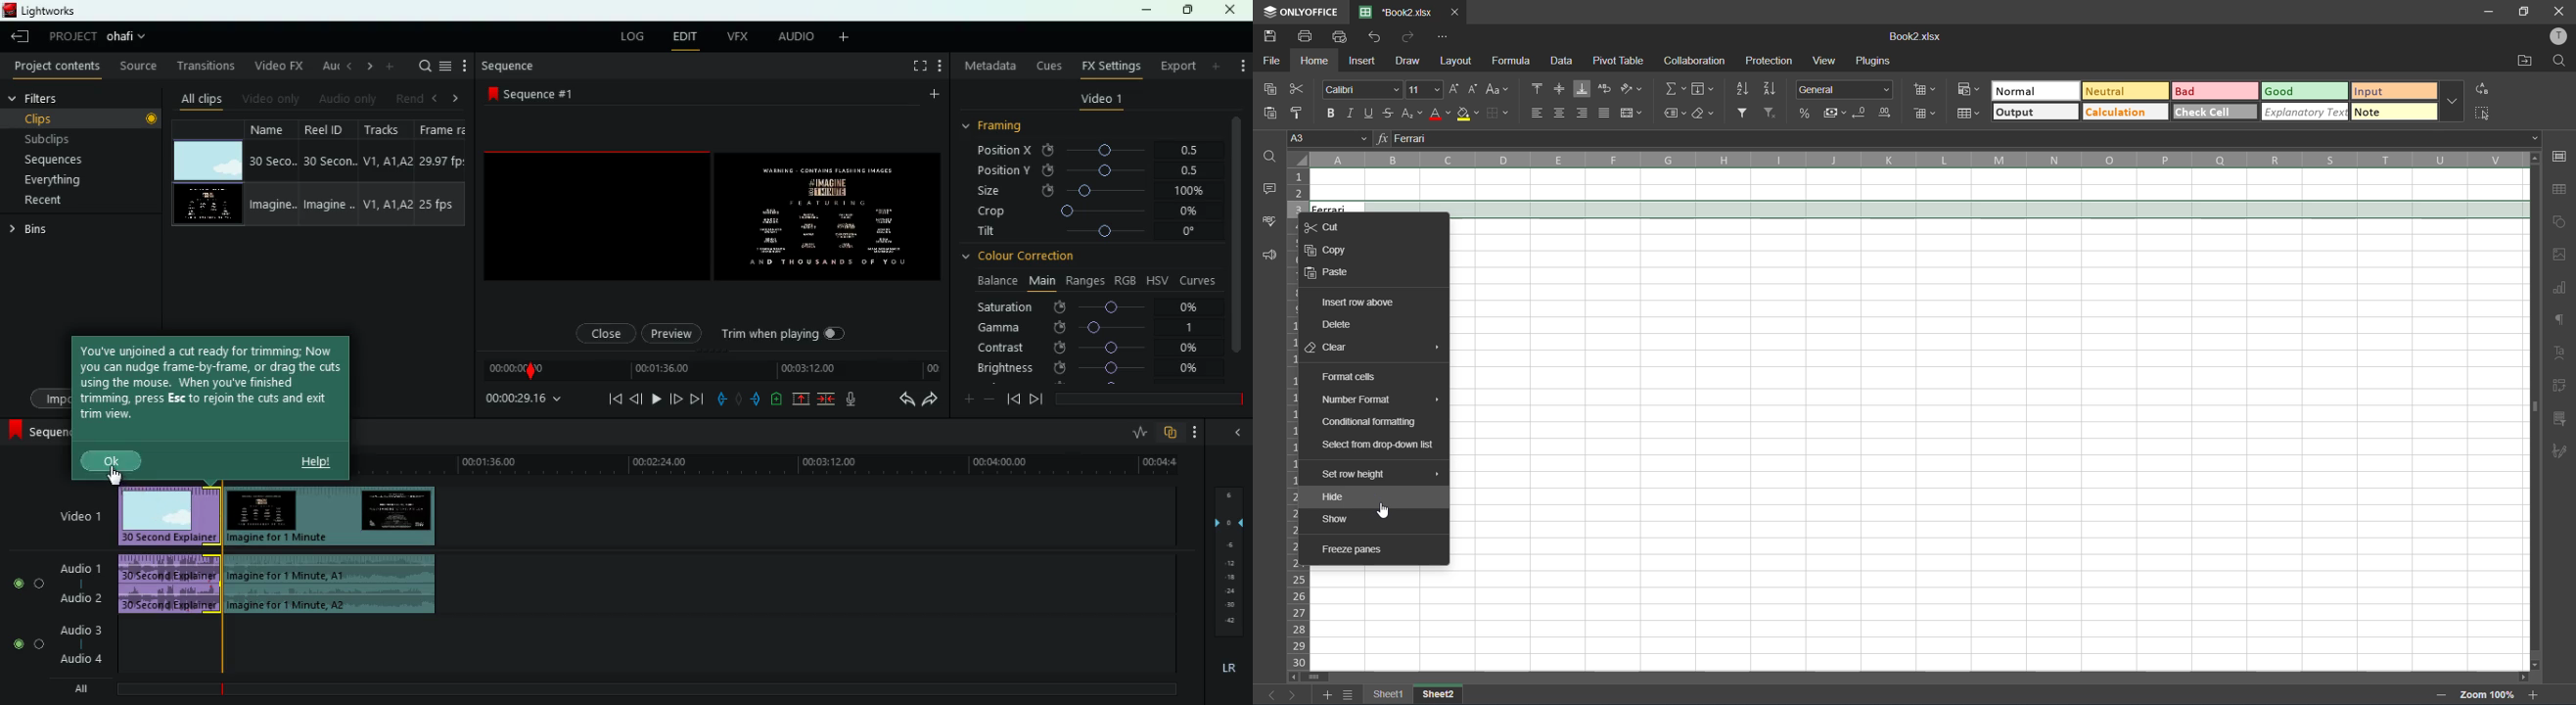 The image size is (2576, 728). I want to click on import clips, so click(51, 397).